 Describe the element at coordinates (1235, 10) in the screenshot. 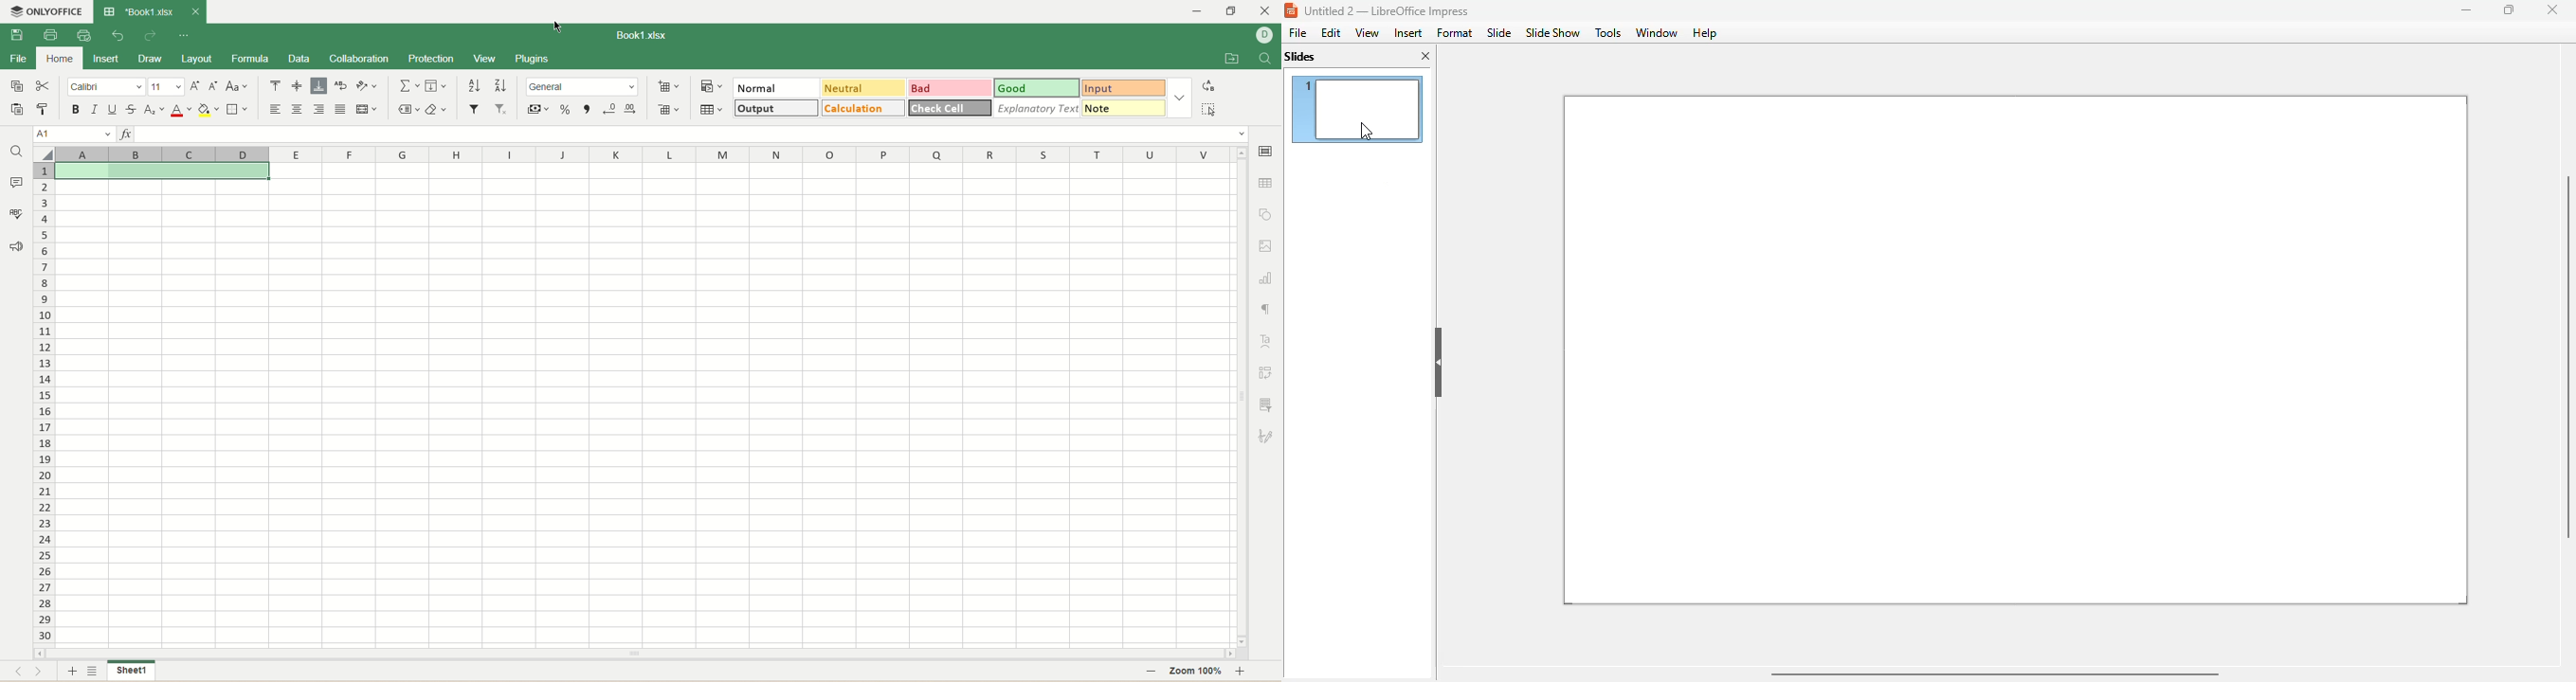

I see `maximize` at that location.